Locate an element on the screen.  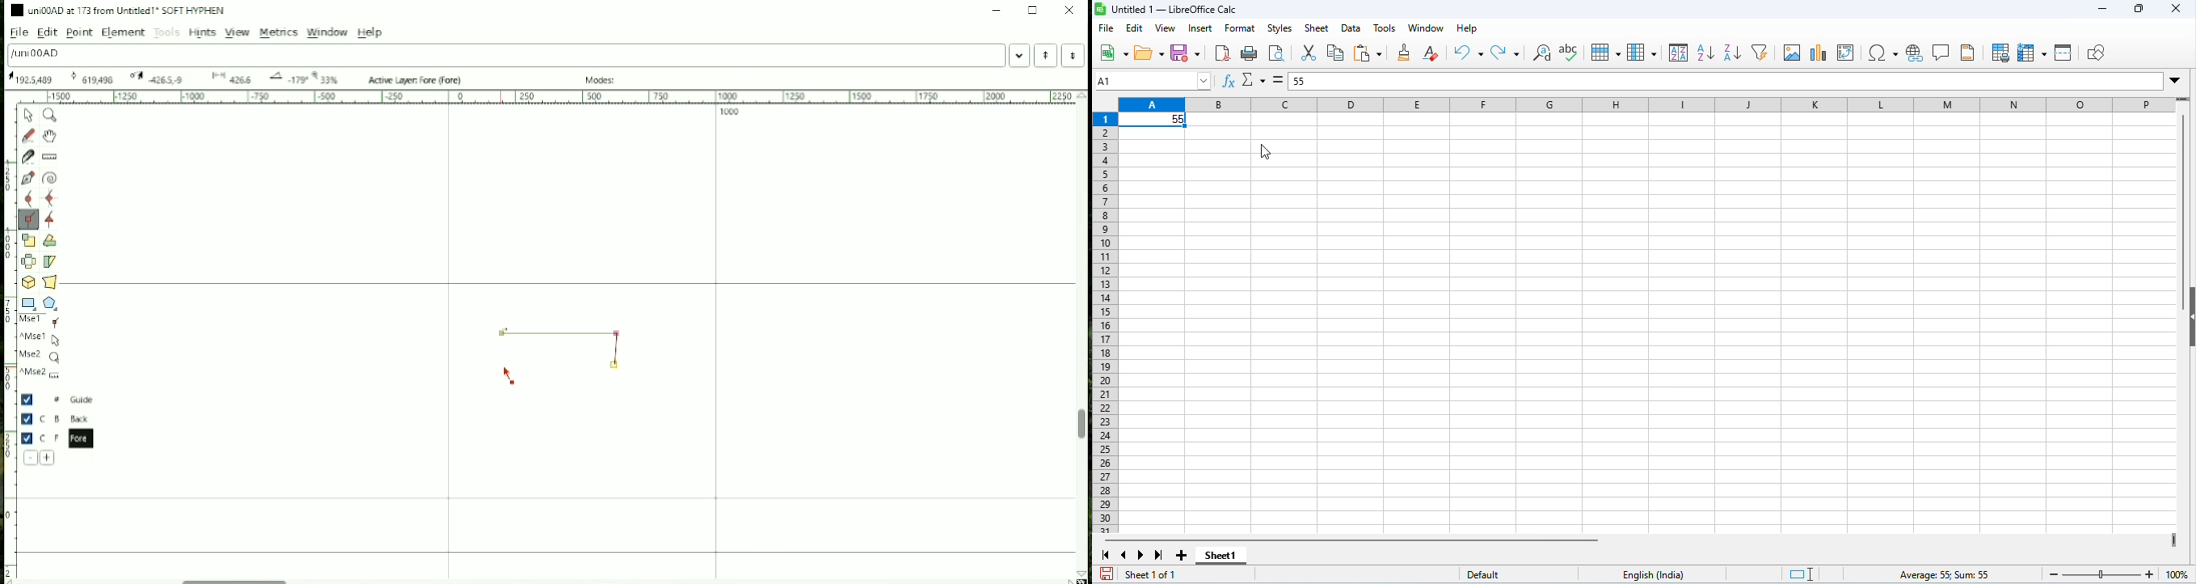
close is located at coordinates (2176, 9).